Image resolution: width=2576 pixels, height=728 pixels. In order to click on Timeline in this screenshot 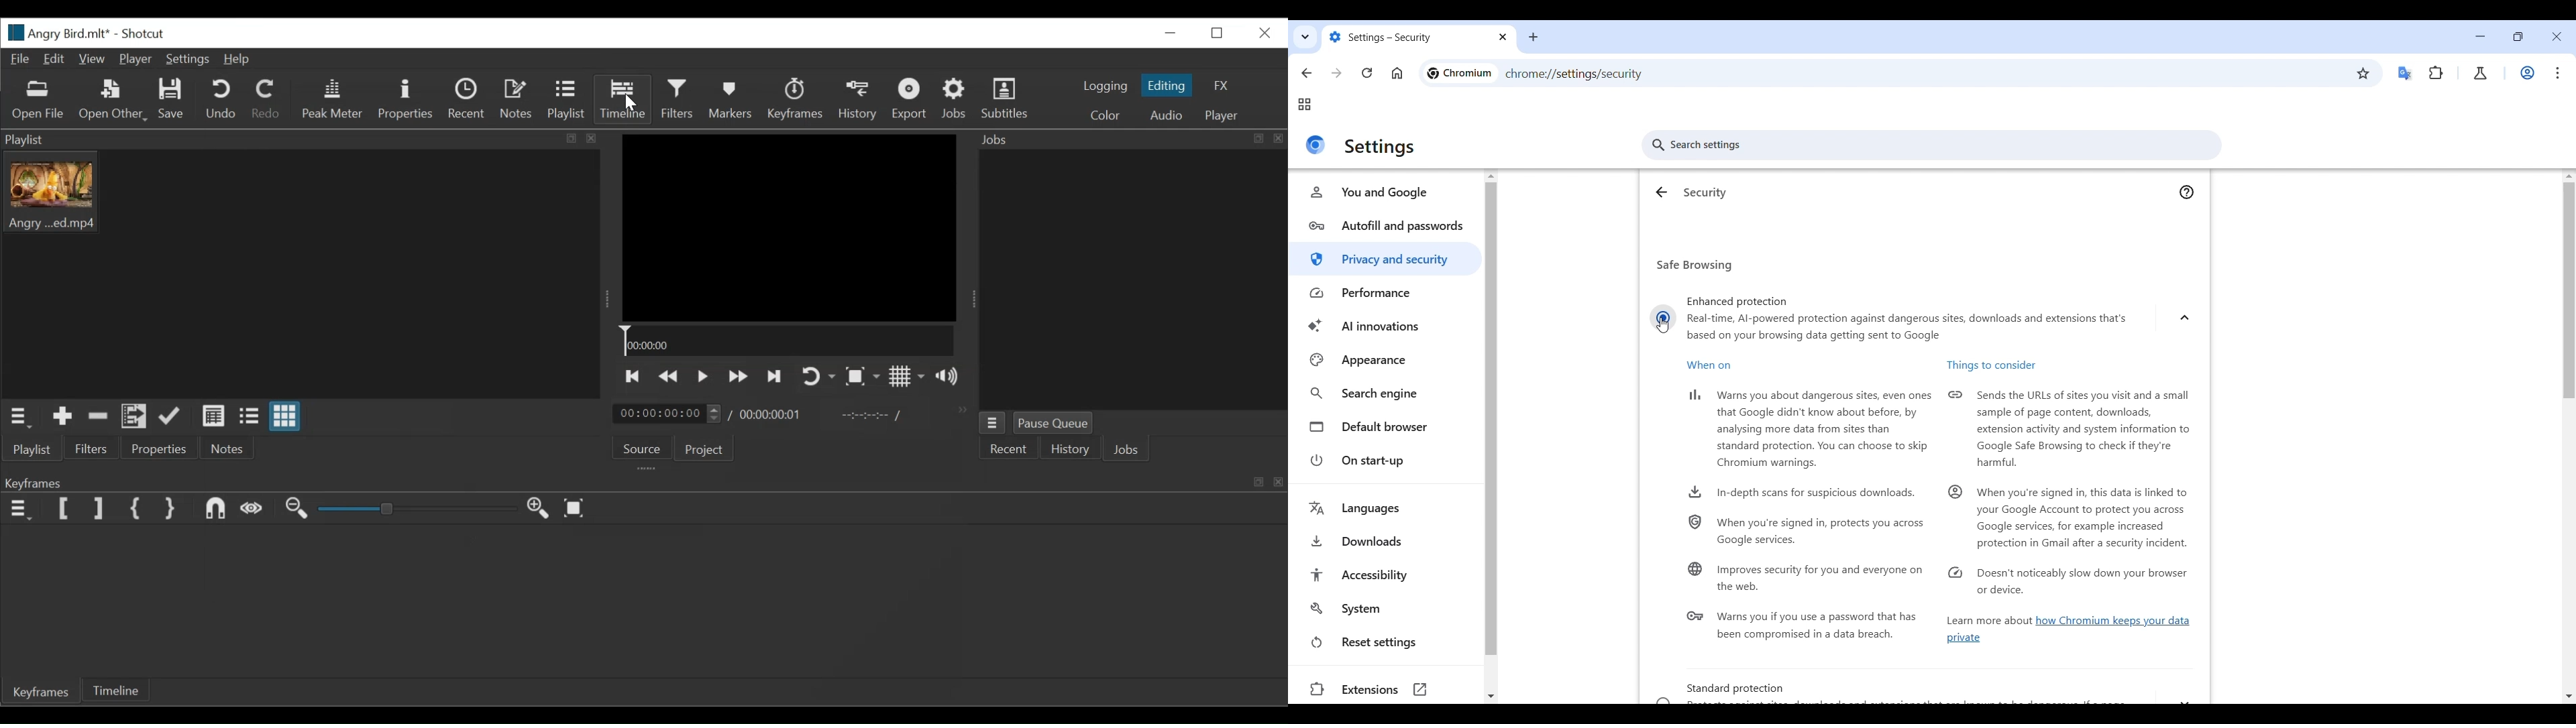, I will do `click(623, 99)`.